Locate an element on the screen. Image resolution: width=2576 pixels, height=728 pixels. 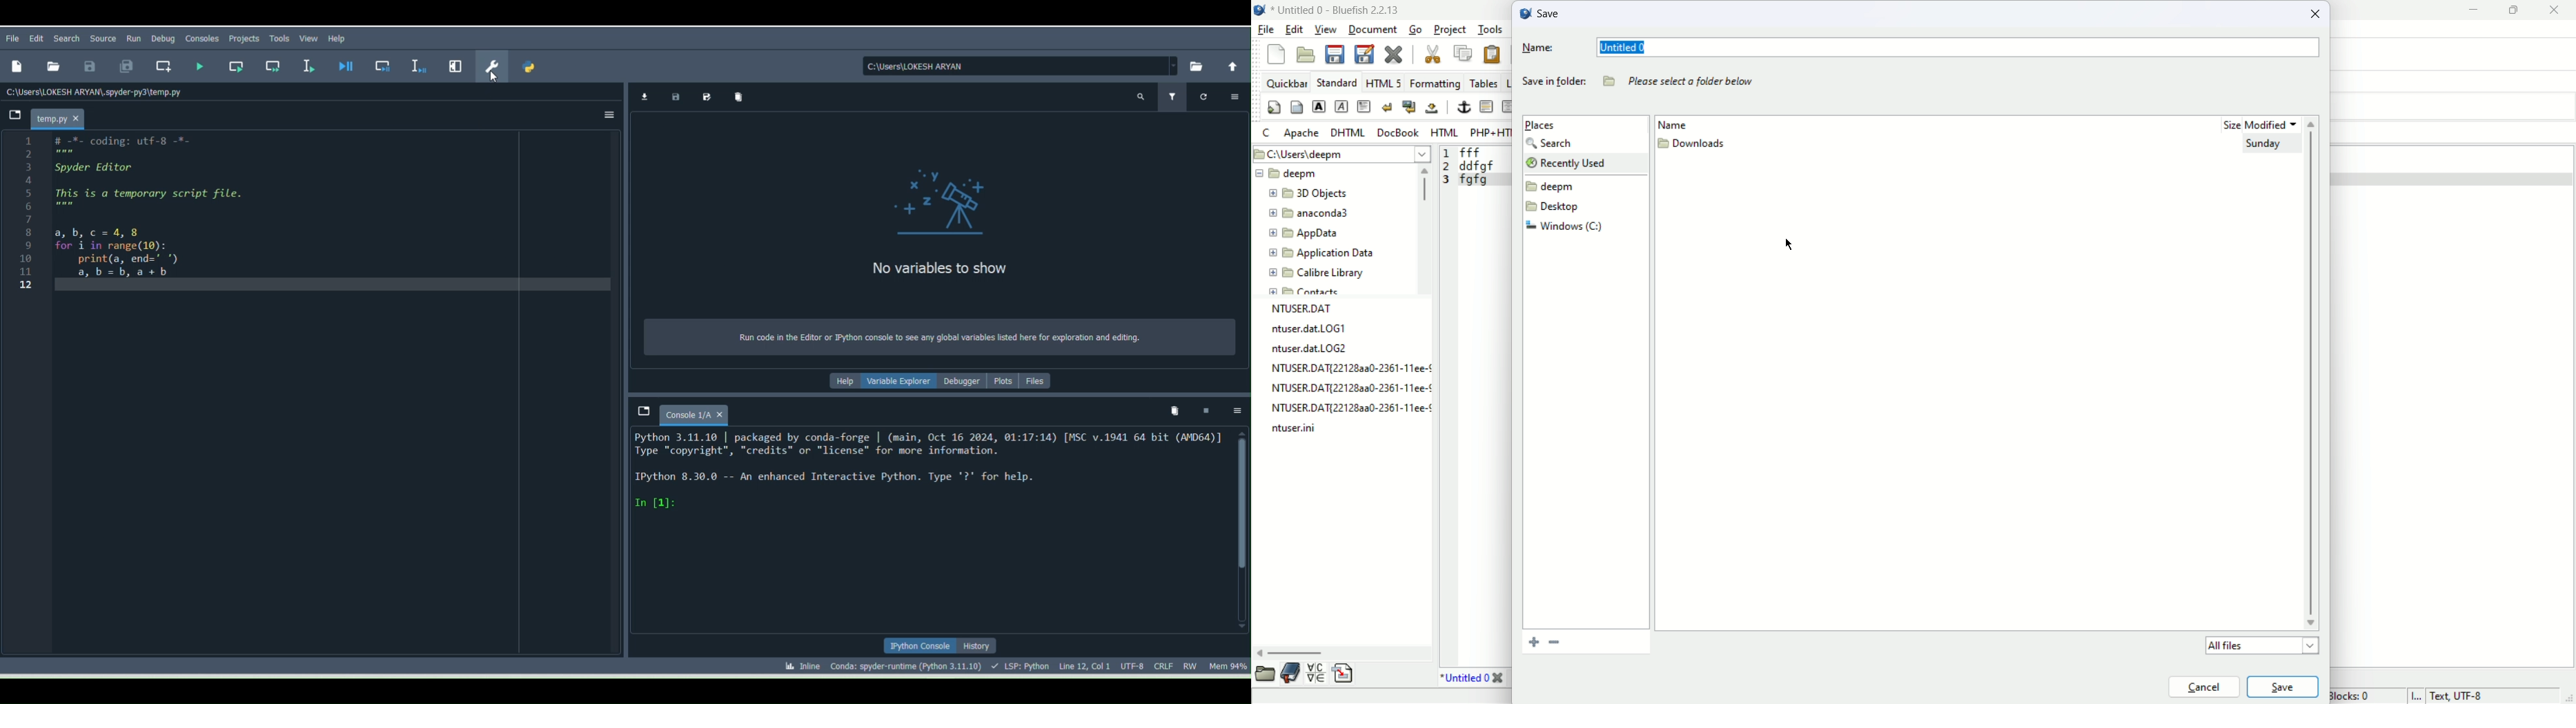
Options is located at coordinates (1236, 408).